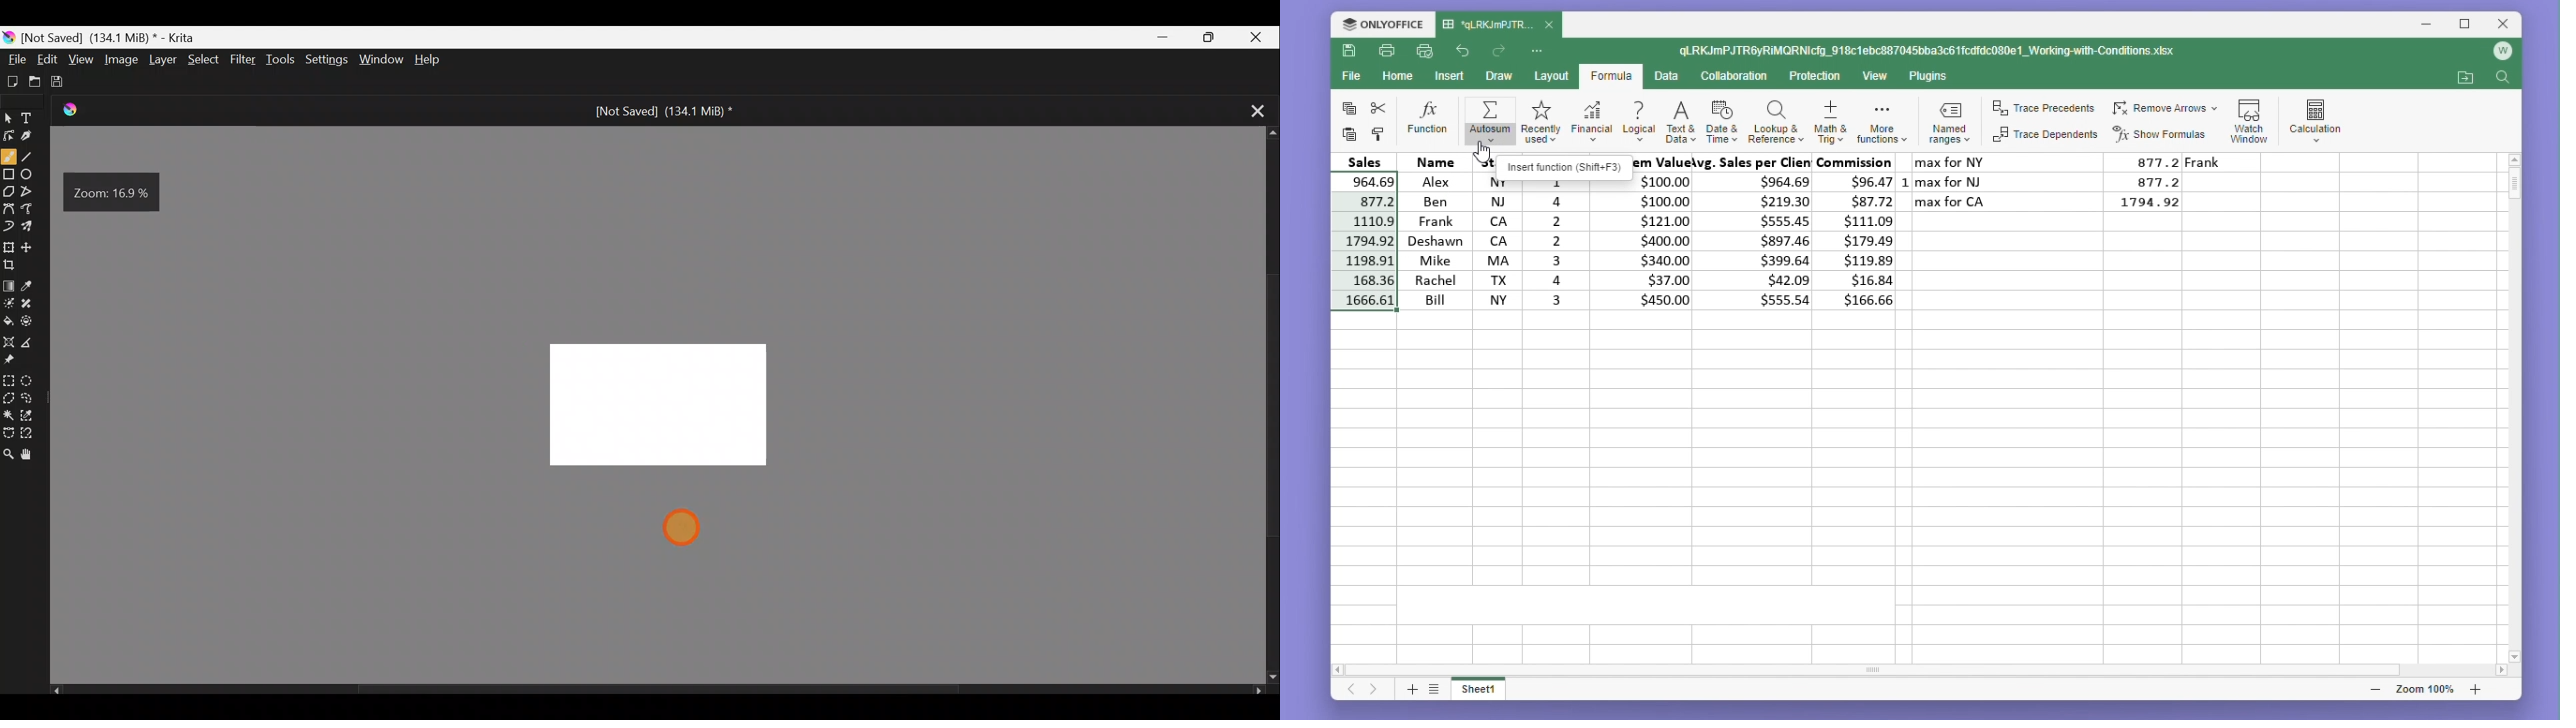 This screenshot has height=728, width=2576. Describe the element at coordinates (8, 339) in the screenshot. I see `Assistant tool` at that location.